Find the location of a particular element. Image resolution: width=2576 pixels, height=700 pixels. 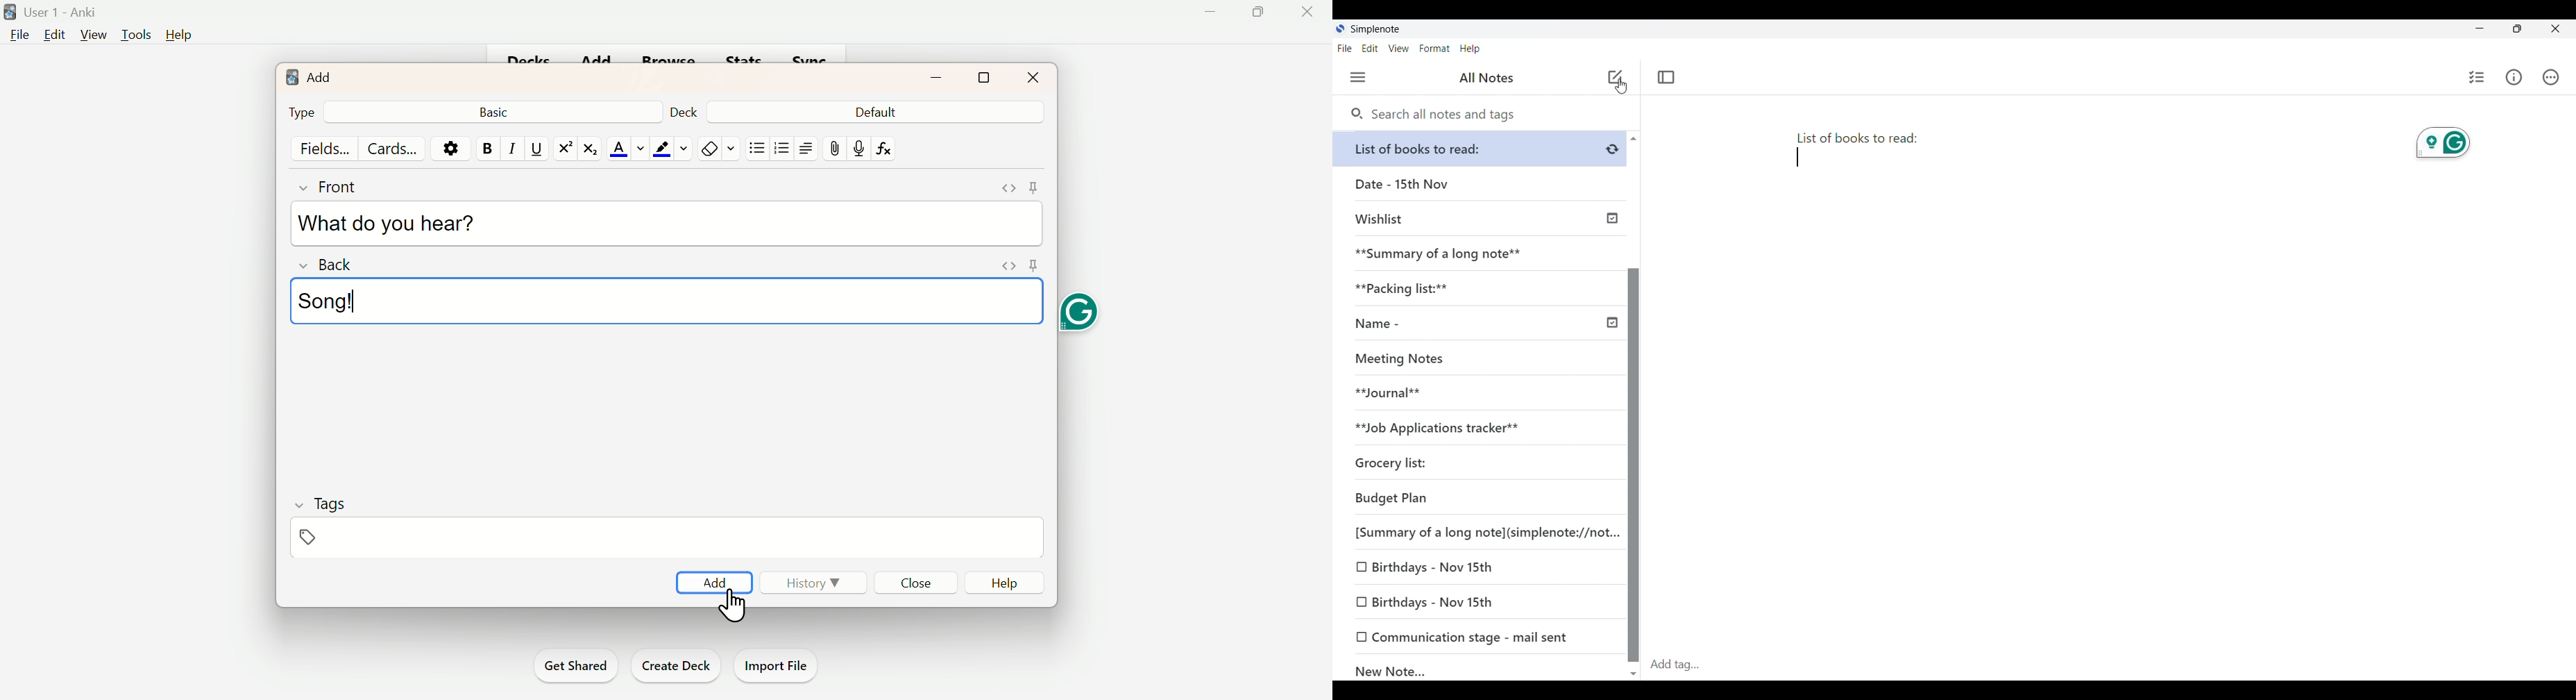

**Packing list:** is located at coordinates (1481, 288).